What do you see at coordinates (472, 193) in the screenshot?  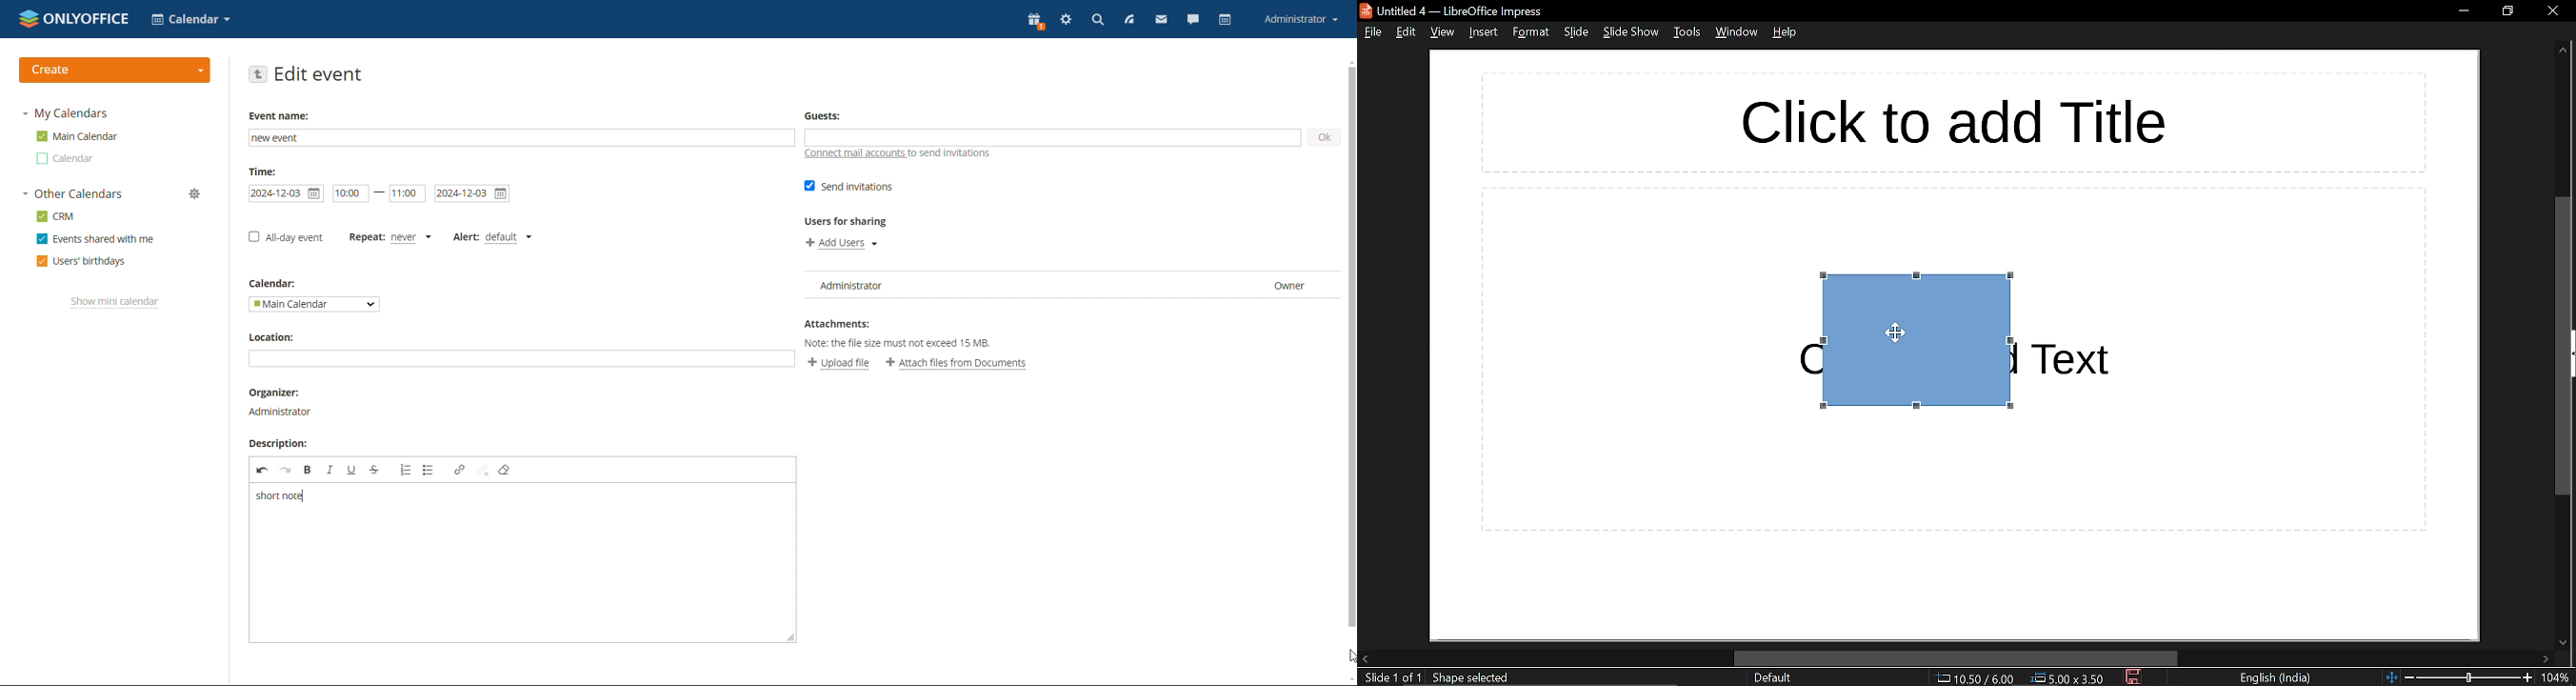 I see `end date` at bounding box center [472, 193].